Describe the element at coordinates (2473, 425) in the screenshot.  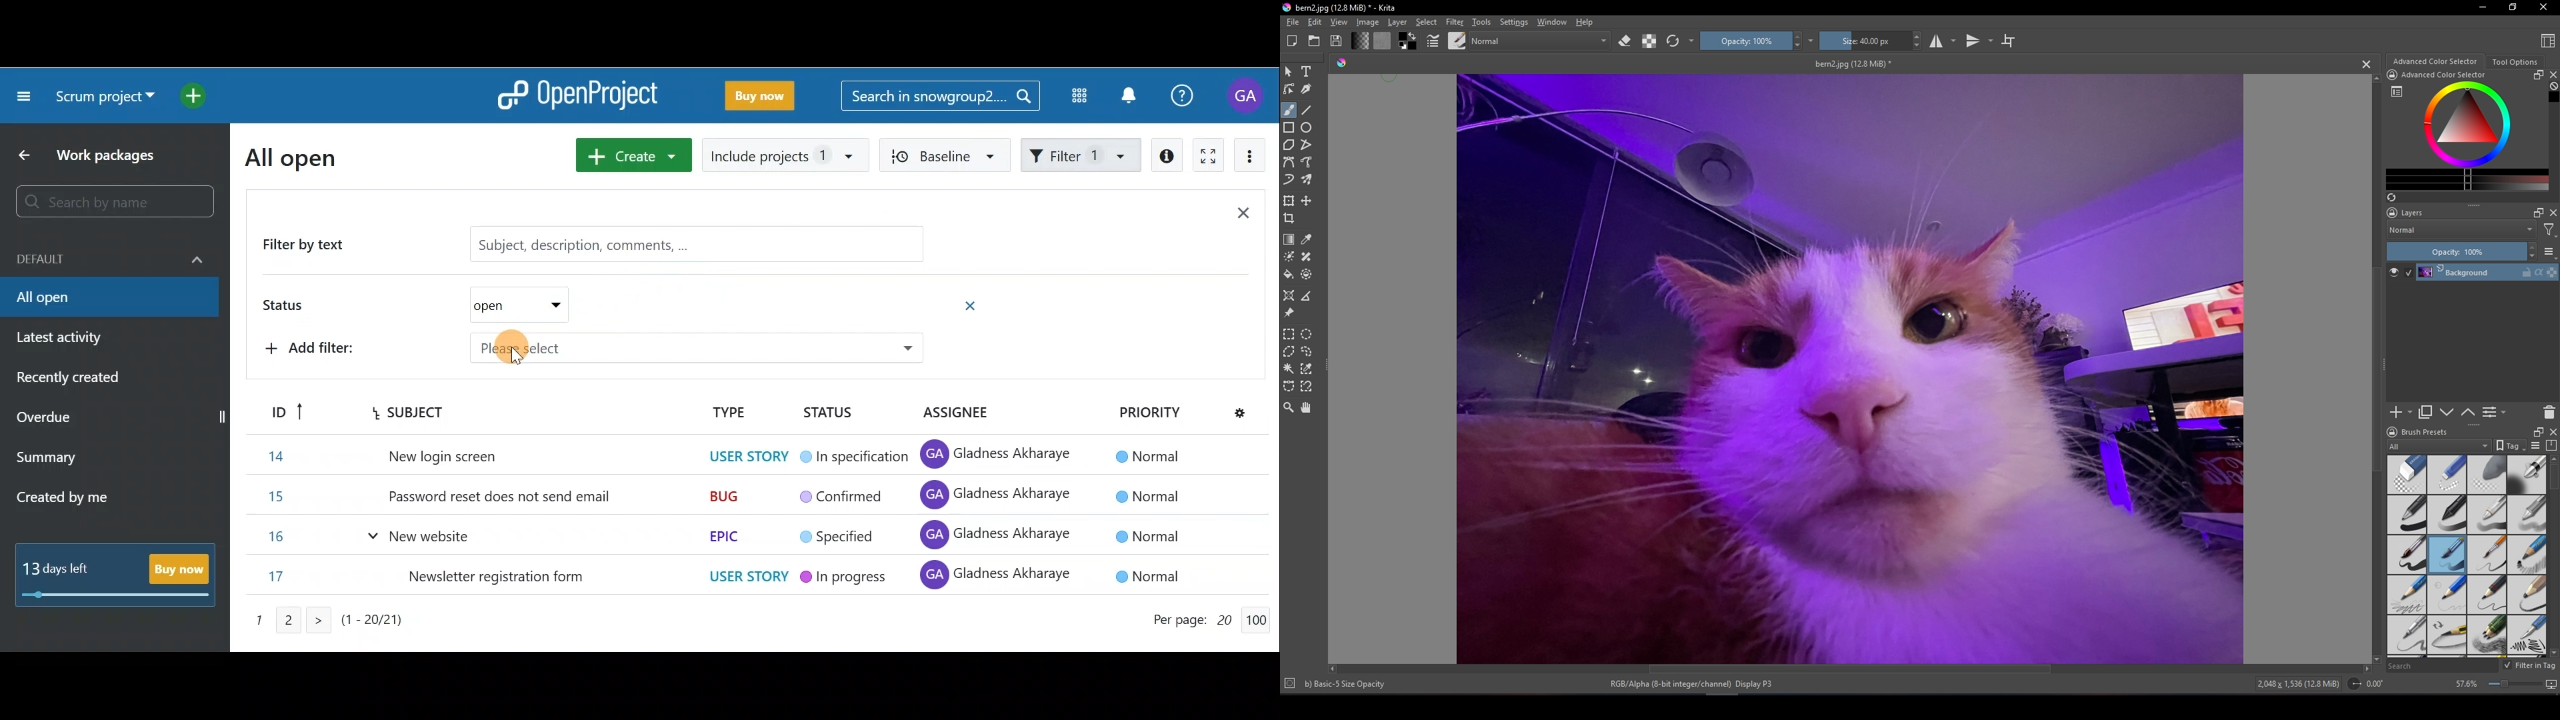
I see `Layers interface slider` at that location.